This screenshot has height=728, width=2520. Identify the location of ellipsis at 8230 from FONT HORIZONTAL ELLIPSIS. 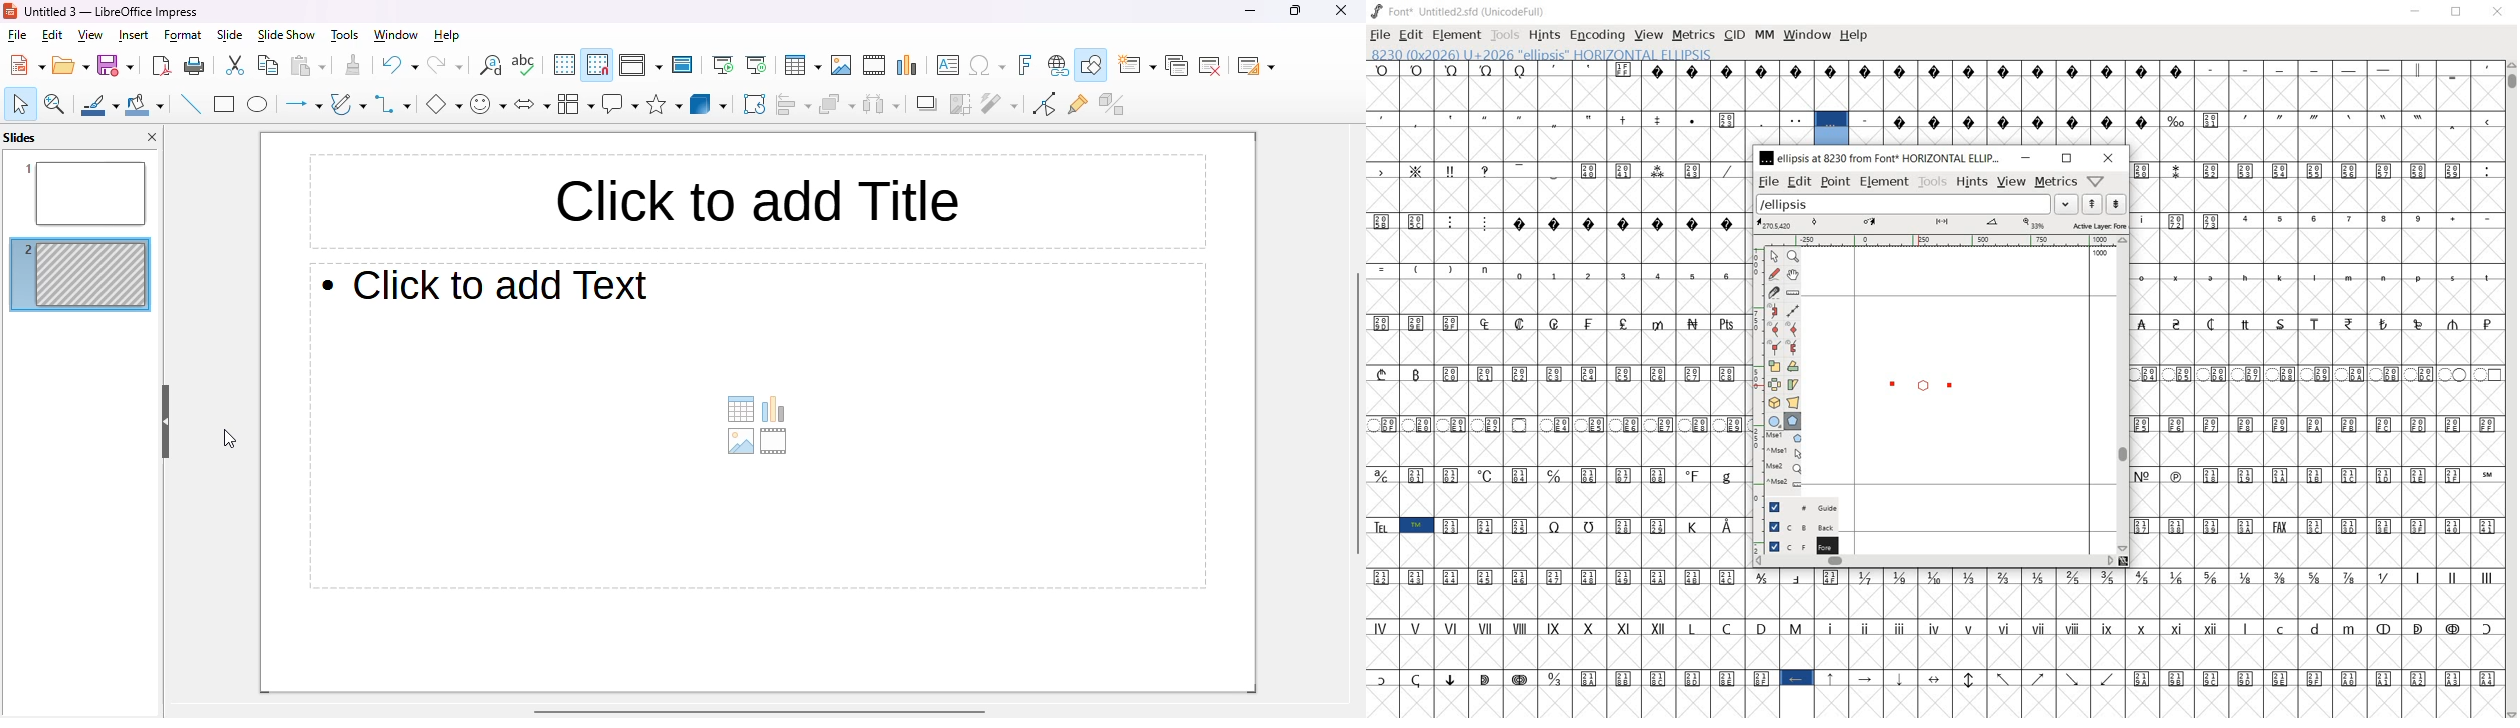
(1882, 159).